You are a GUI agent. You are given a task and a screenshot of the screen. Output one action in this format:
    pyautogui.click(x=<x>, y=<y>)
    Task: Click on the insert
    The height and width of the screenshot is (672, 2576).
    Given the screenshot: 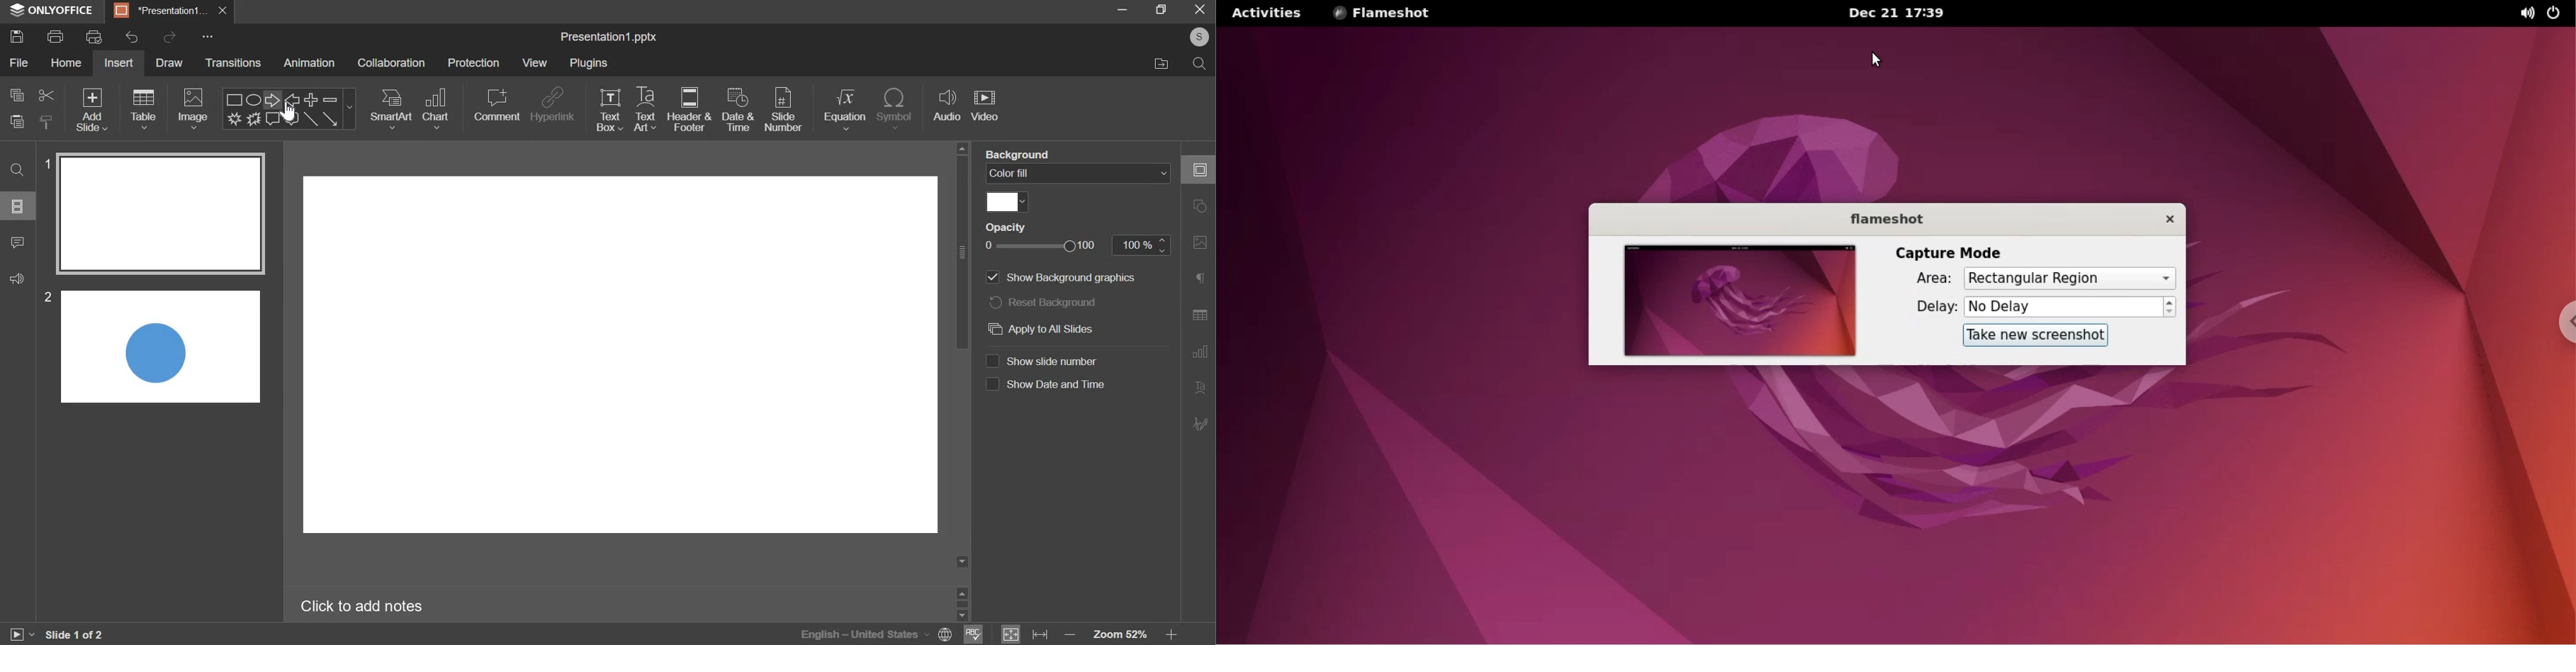 What is the action you would take?
    pyautogui.click(x=117, y=64)
    